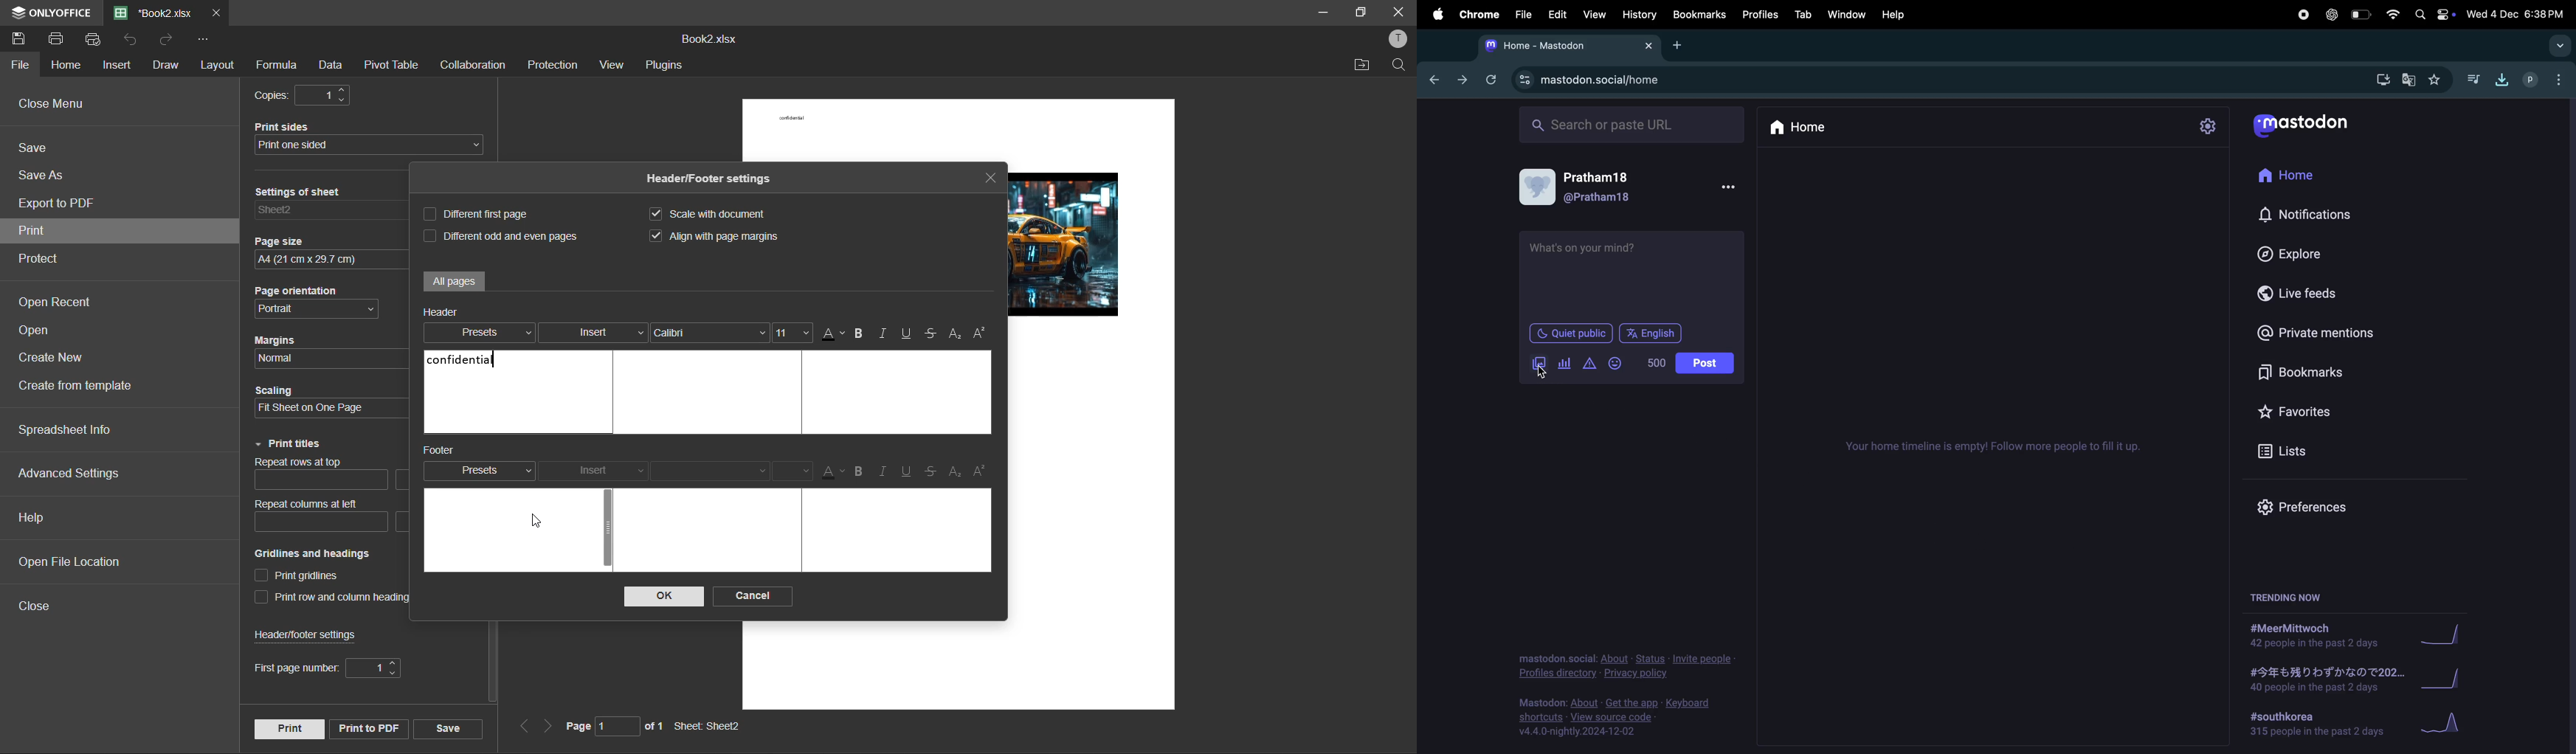 The image size is (2576, 756). Describe the element at coordinates (303, 190) in the screenshot. I see `Settings of sheet` at that location.